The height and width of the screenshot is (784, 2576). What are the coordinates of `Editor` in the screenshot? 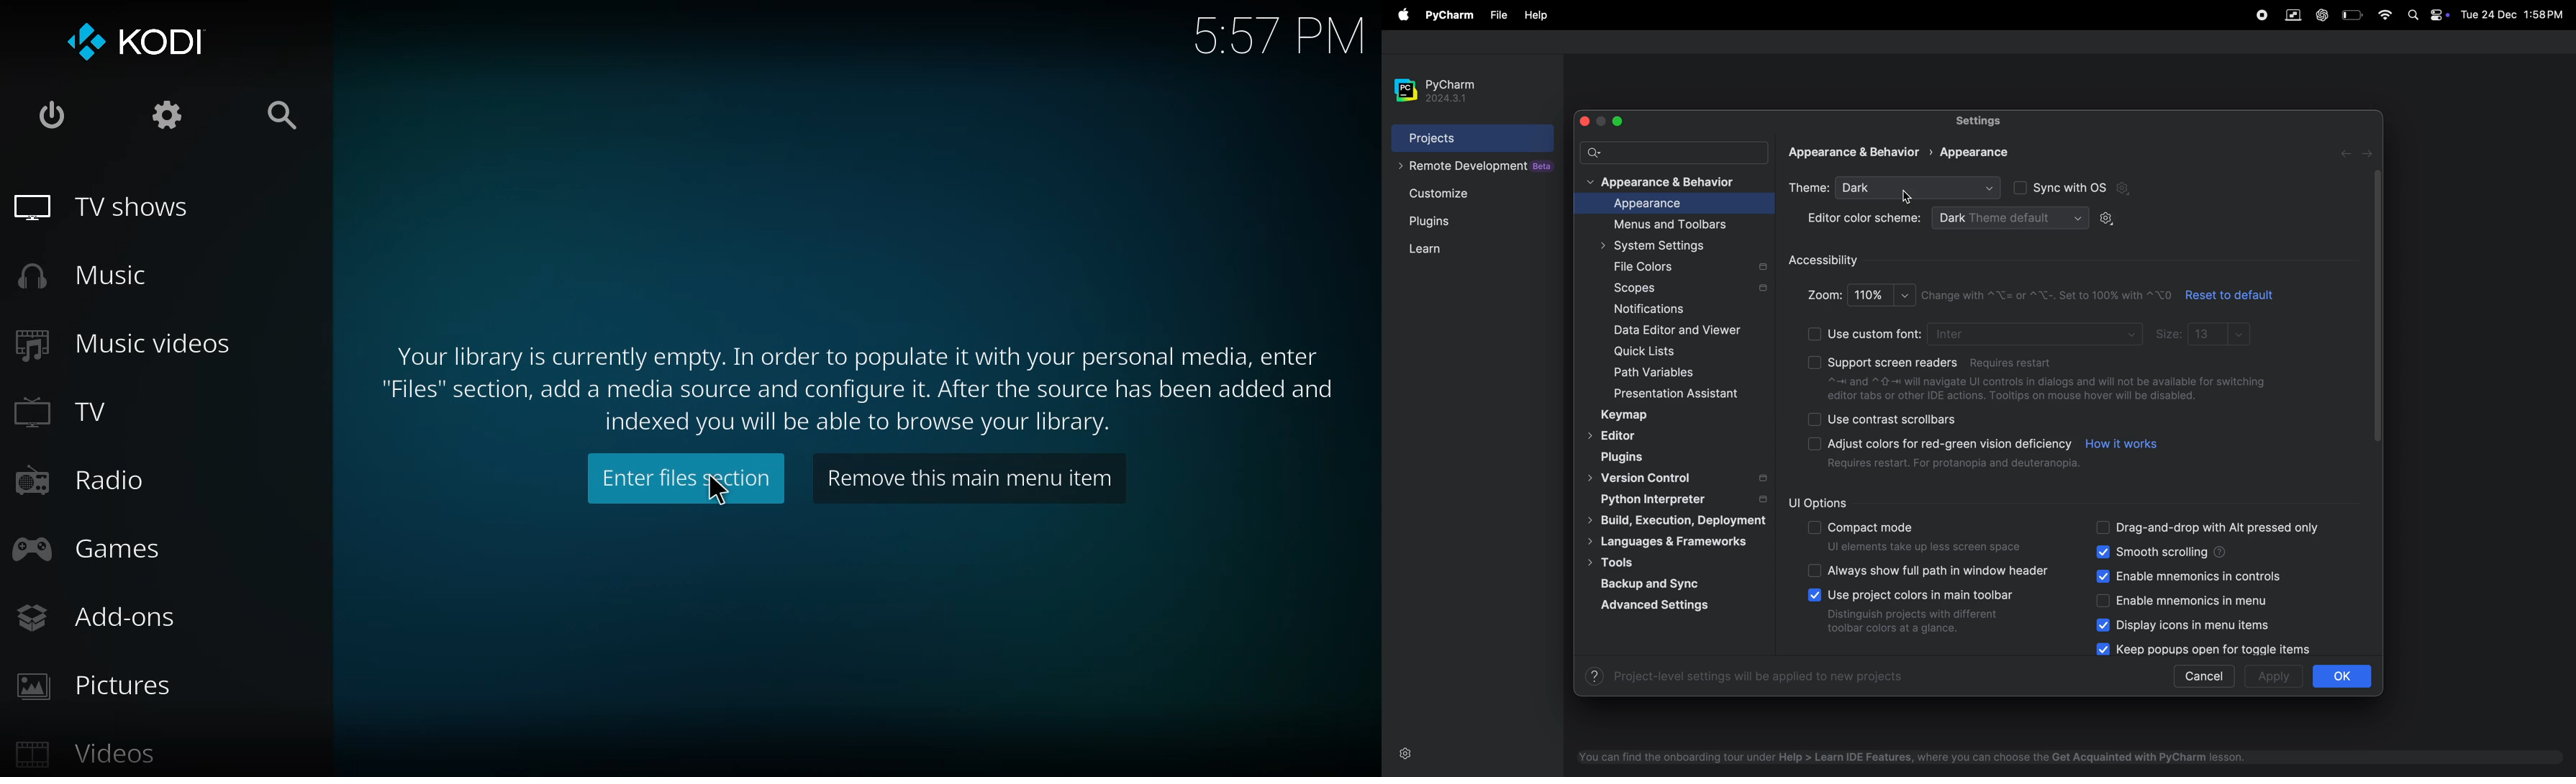 It's located at (1616, 435).